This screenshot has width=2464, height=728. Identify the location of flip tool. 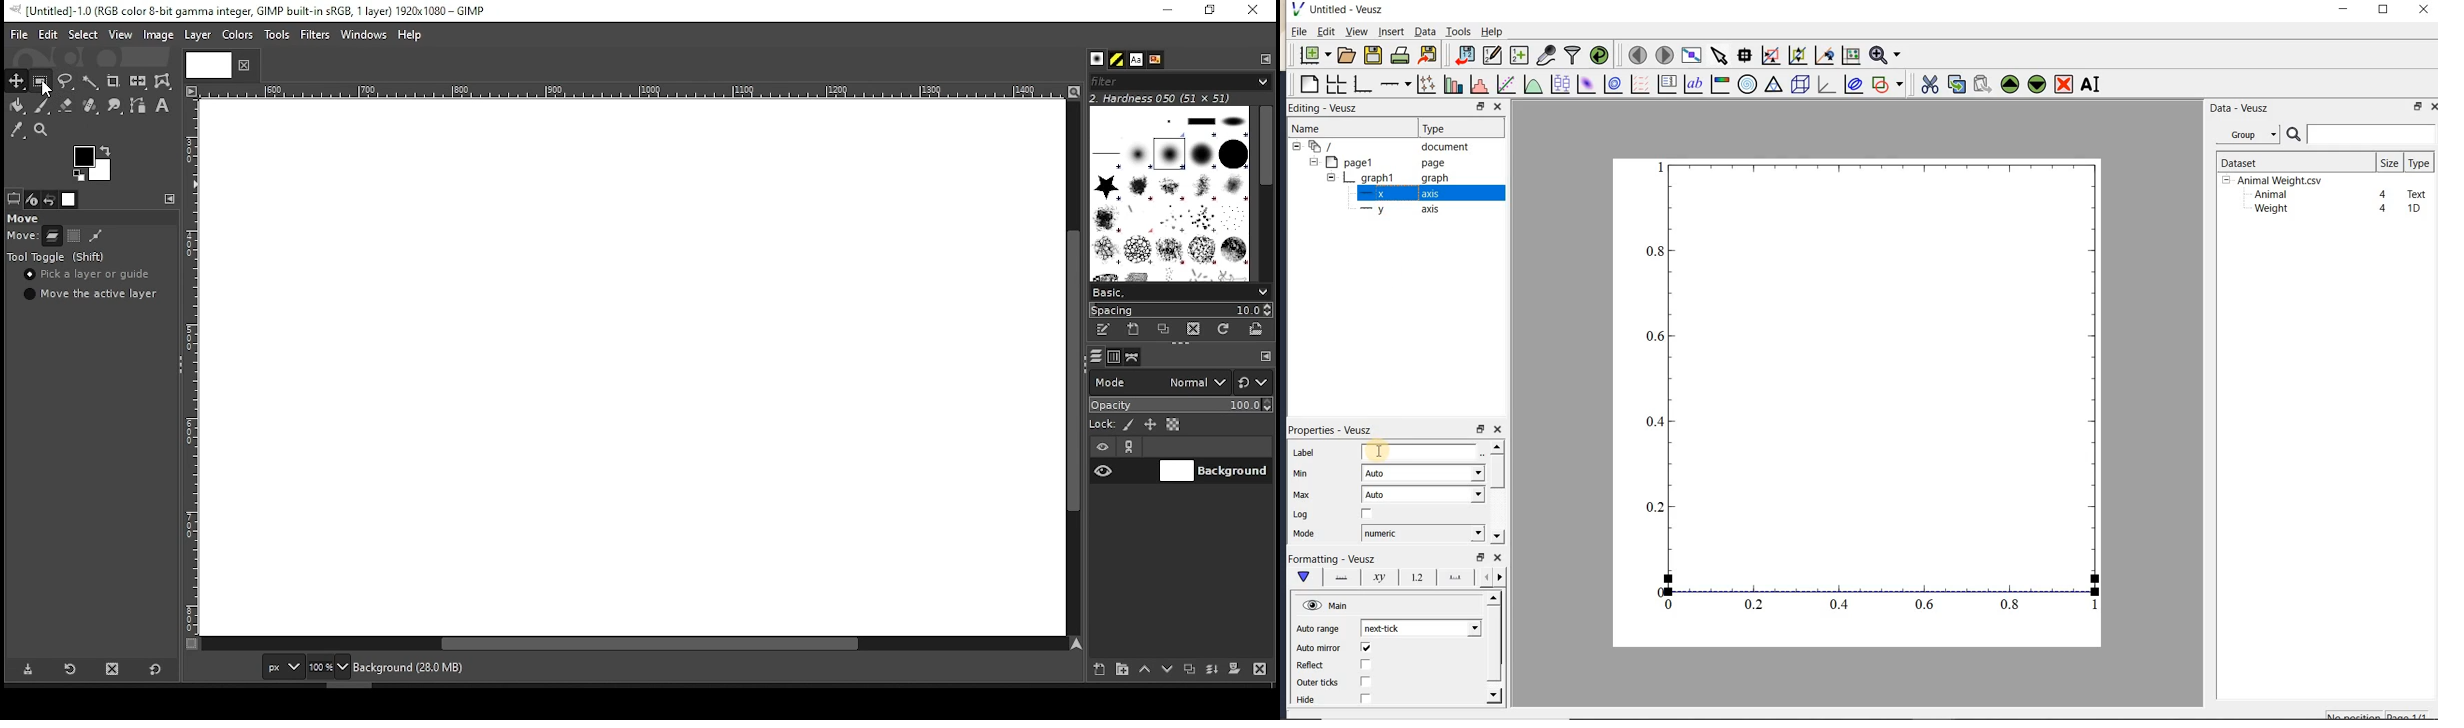
(138, 80).